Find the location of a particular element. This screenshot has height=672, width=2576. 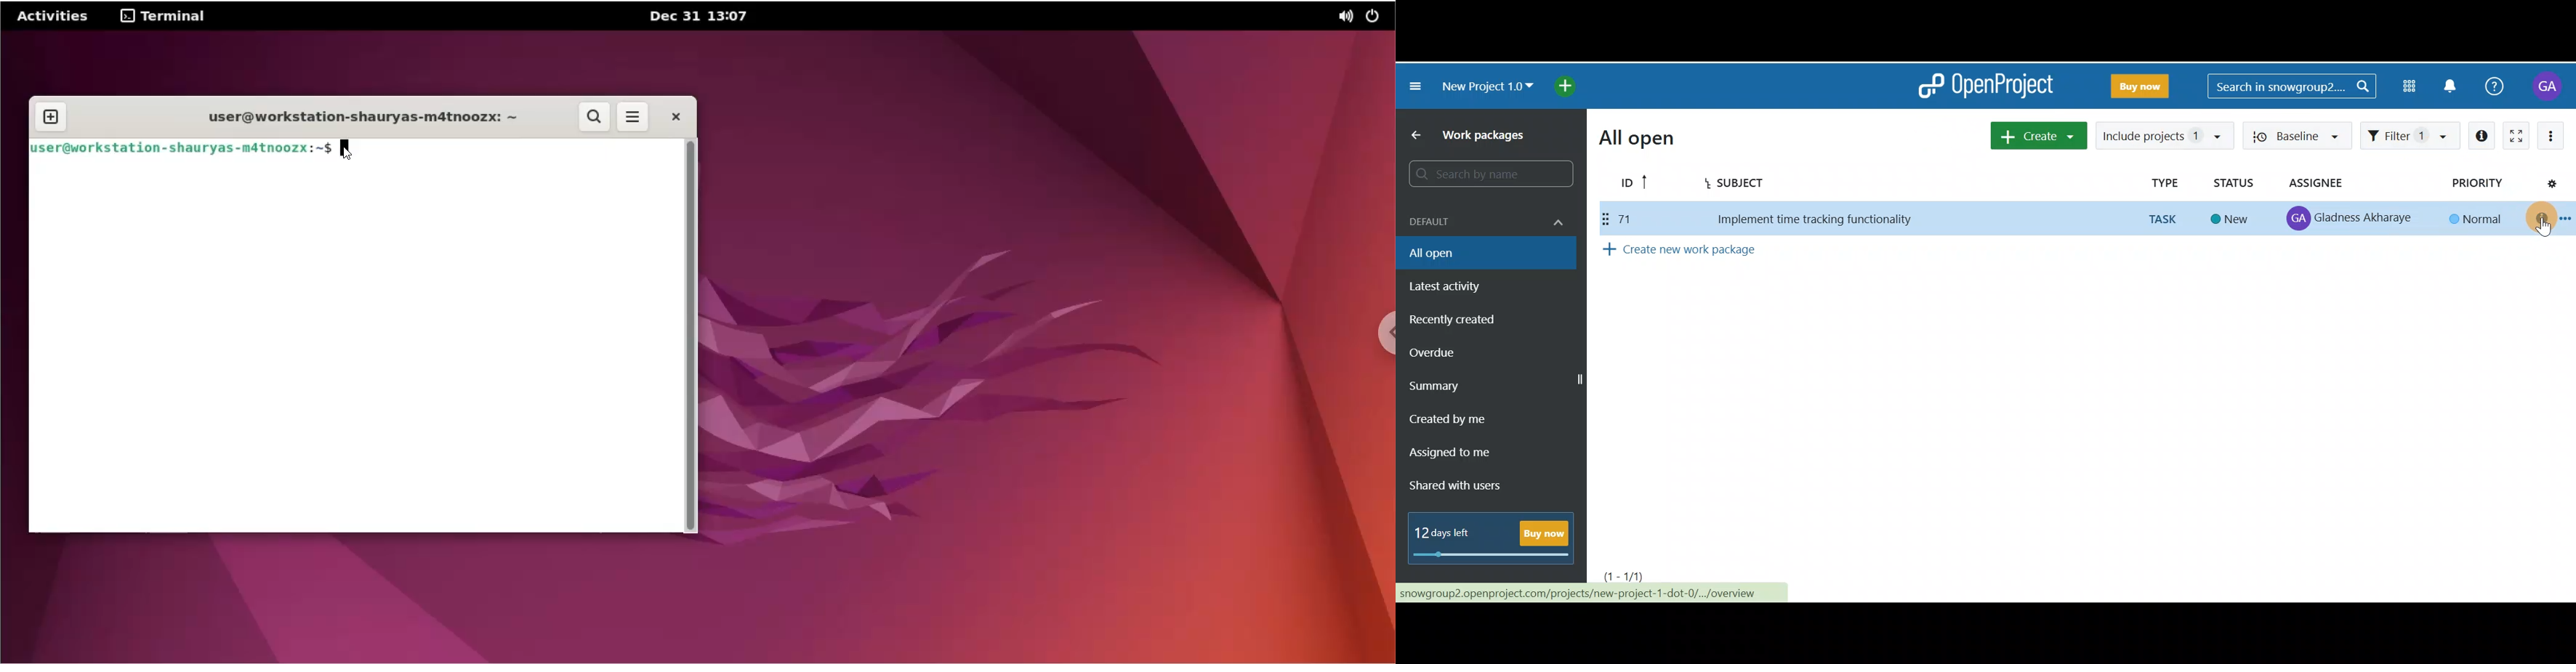

Created by me is located at coordinates (1464, 414).